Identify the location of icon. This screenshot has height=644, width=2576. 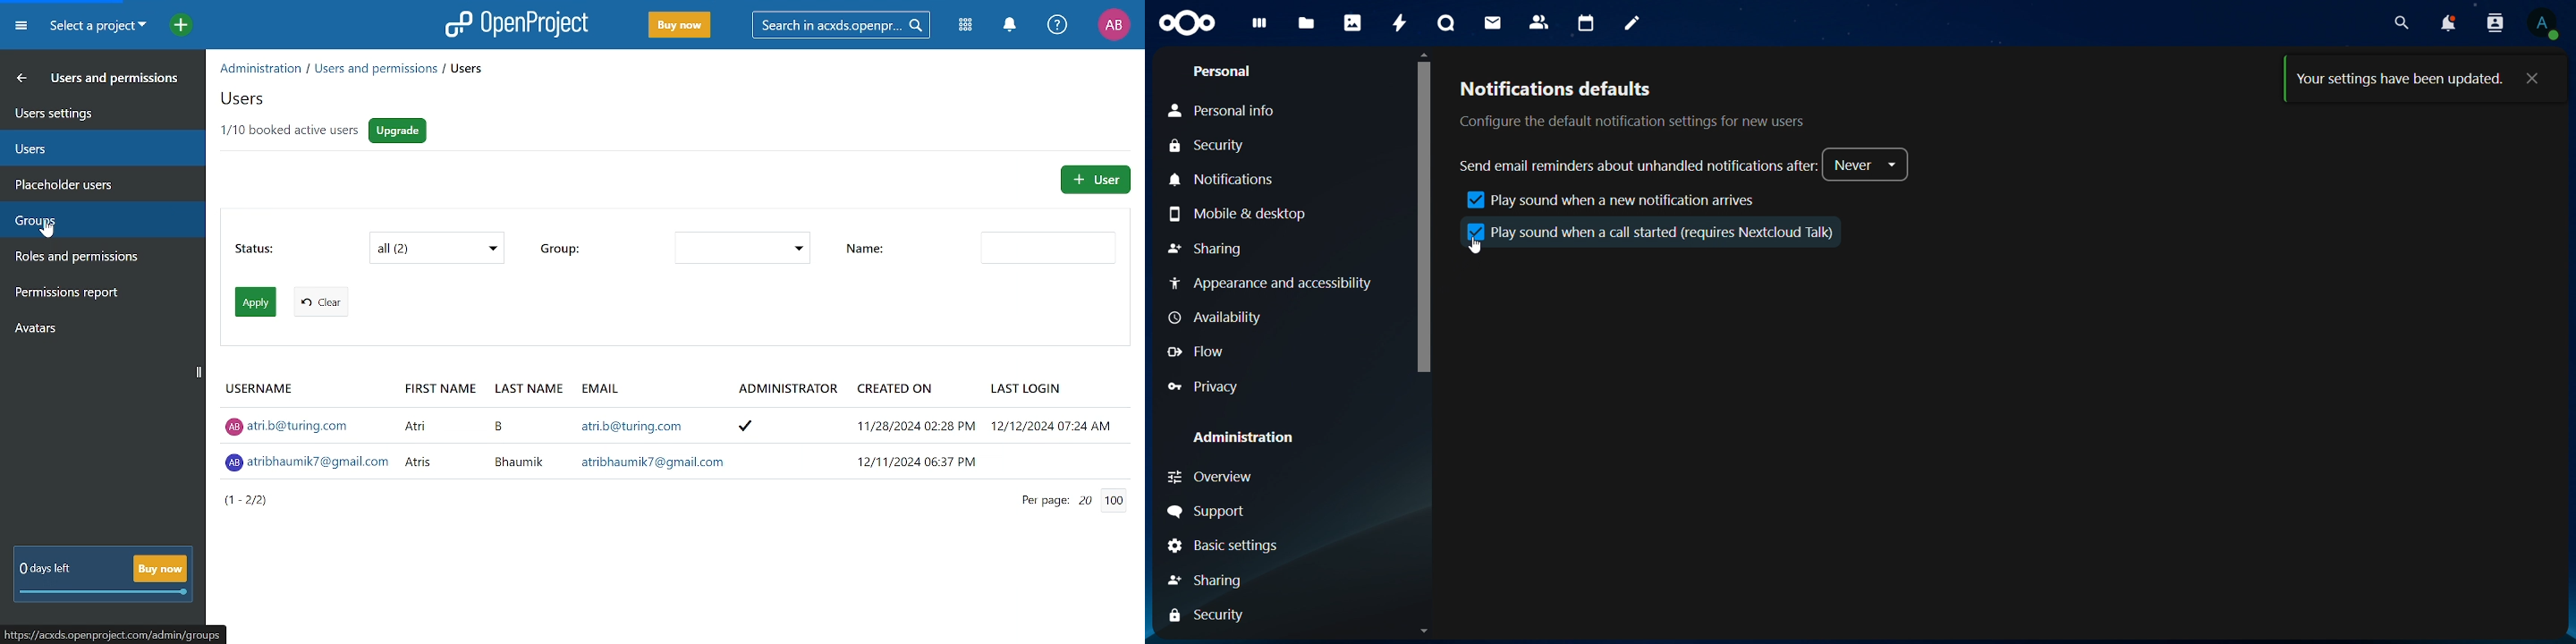
(1474, 231).